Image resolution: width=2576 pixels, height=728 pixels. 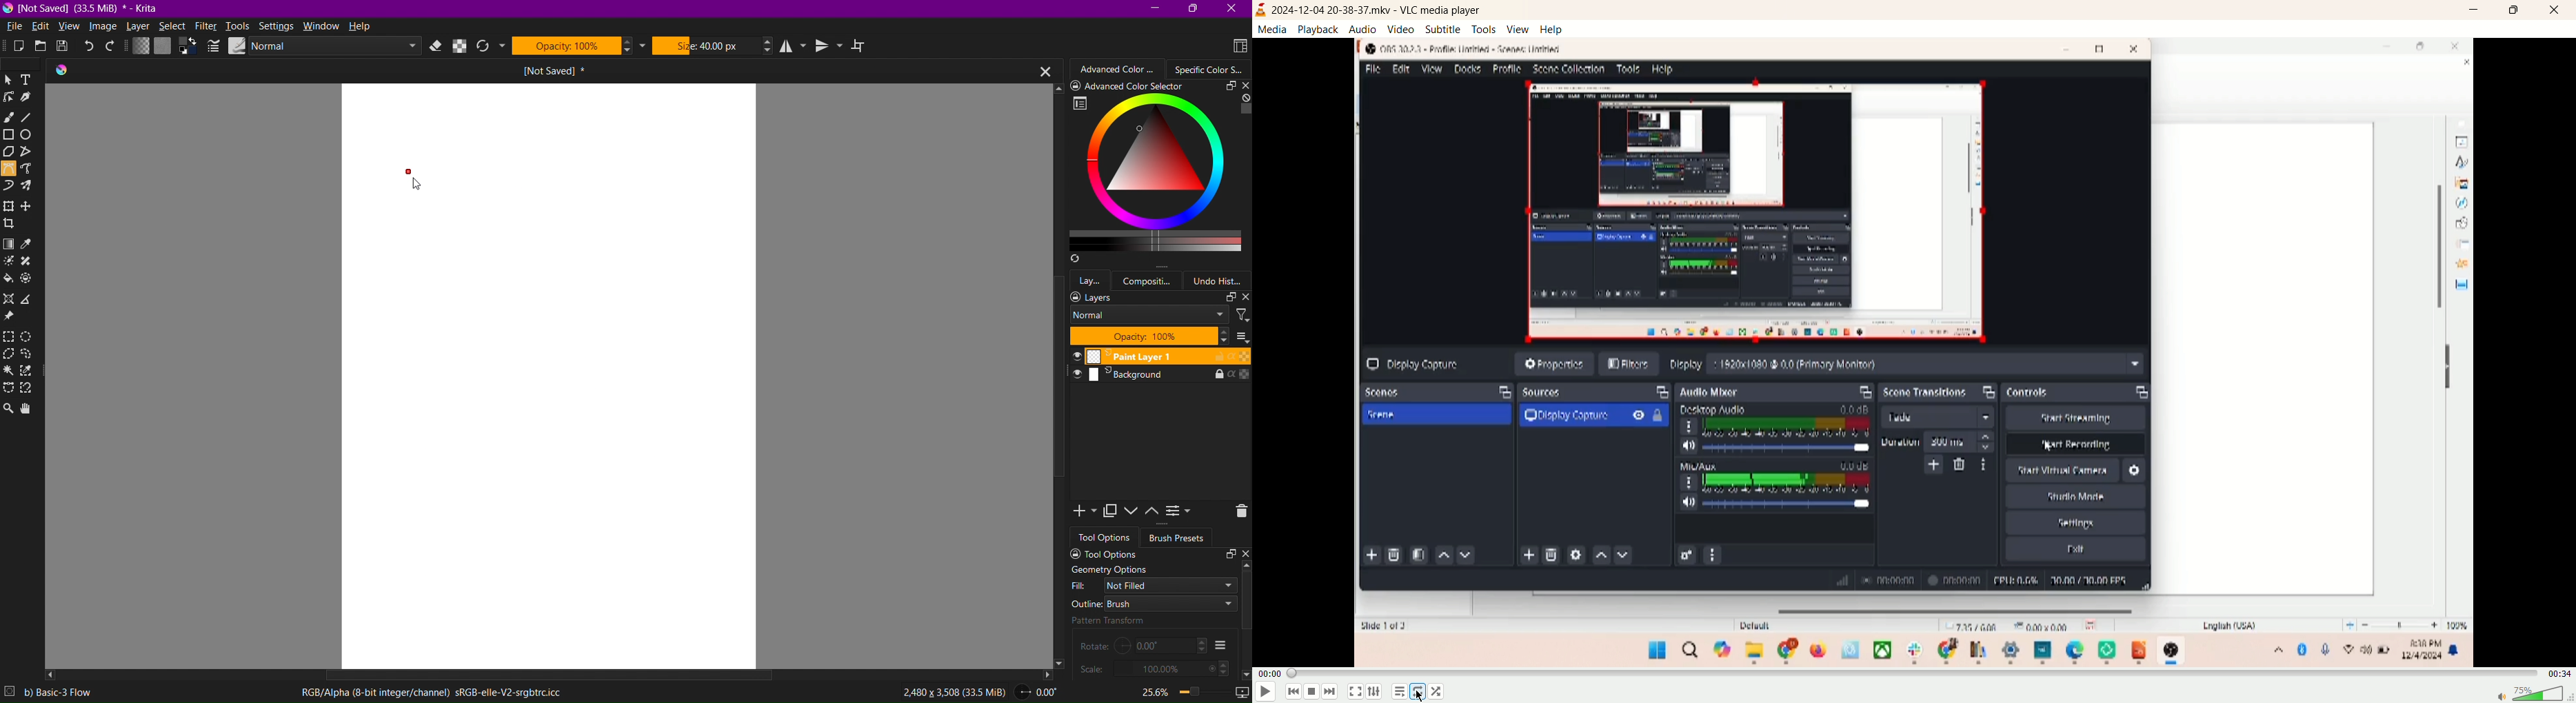 I want to click on File, so click(x=15, y=26).